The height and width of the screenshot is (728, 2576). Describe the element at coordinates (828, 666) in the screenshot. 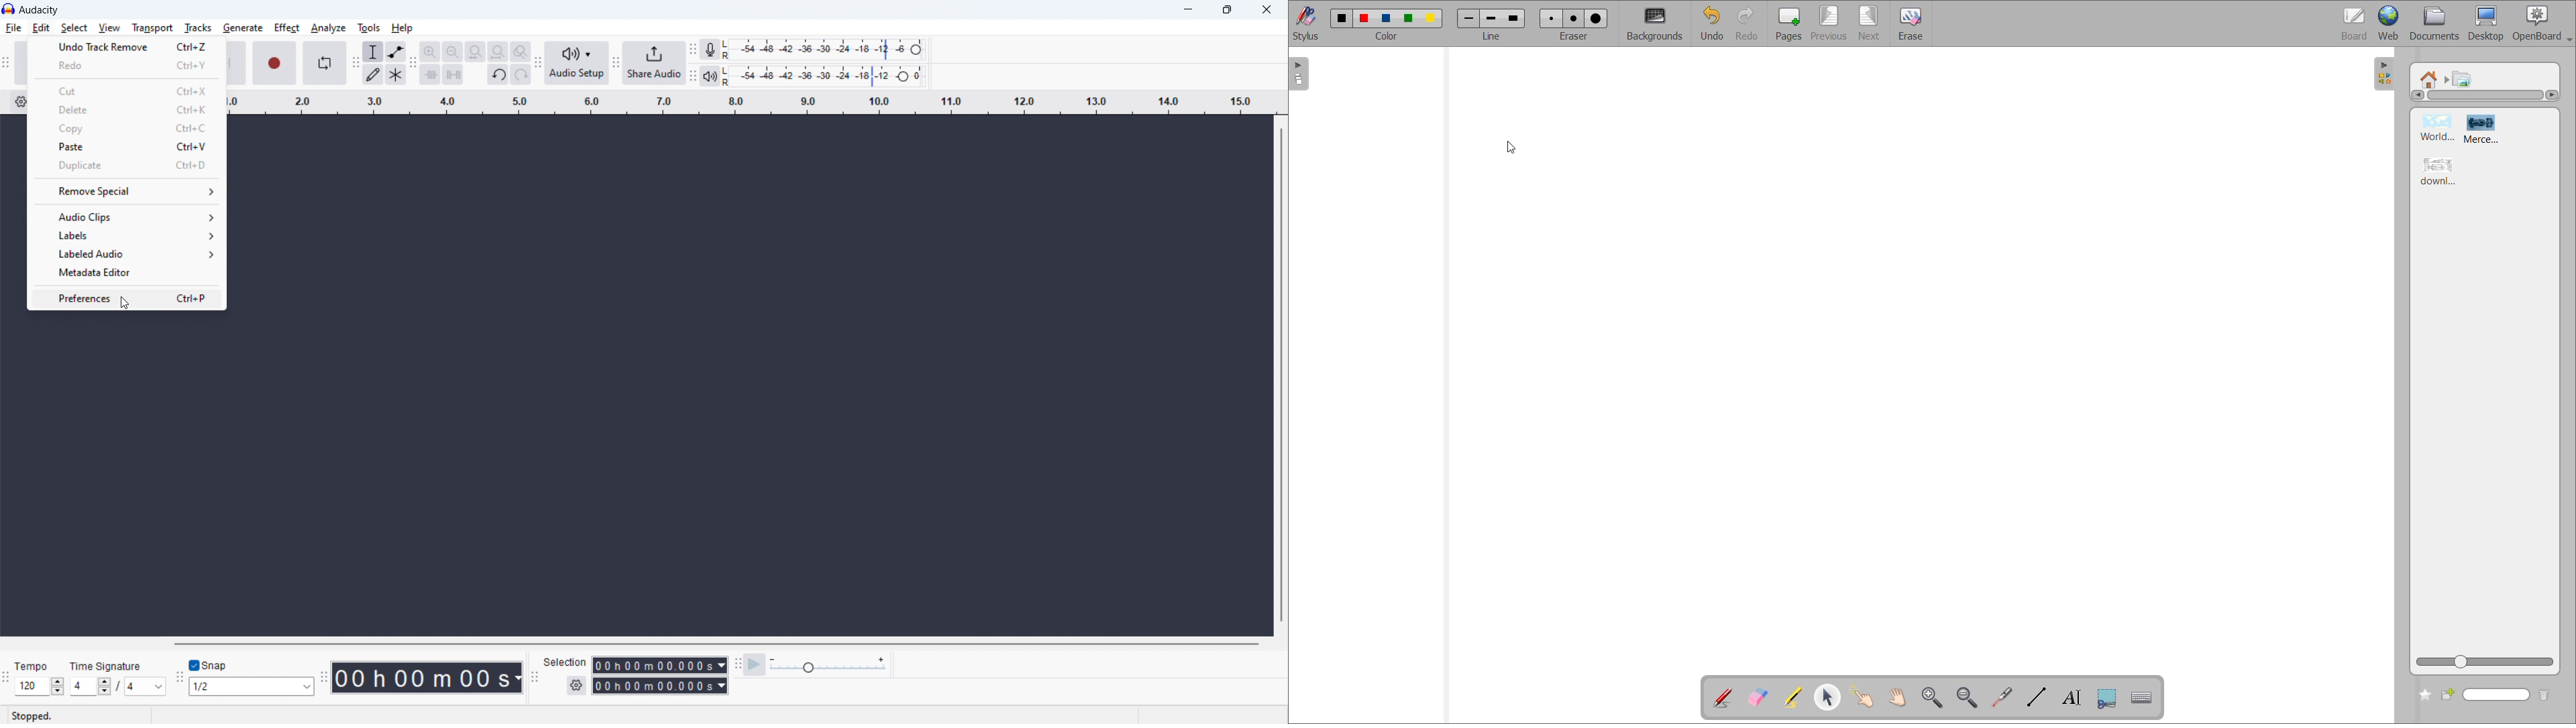

I see `playback speed` at that location.